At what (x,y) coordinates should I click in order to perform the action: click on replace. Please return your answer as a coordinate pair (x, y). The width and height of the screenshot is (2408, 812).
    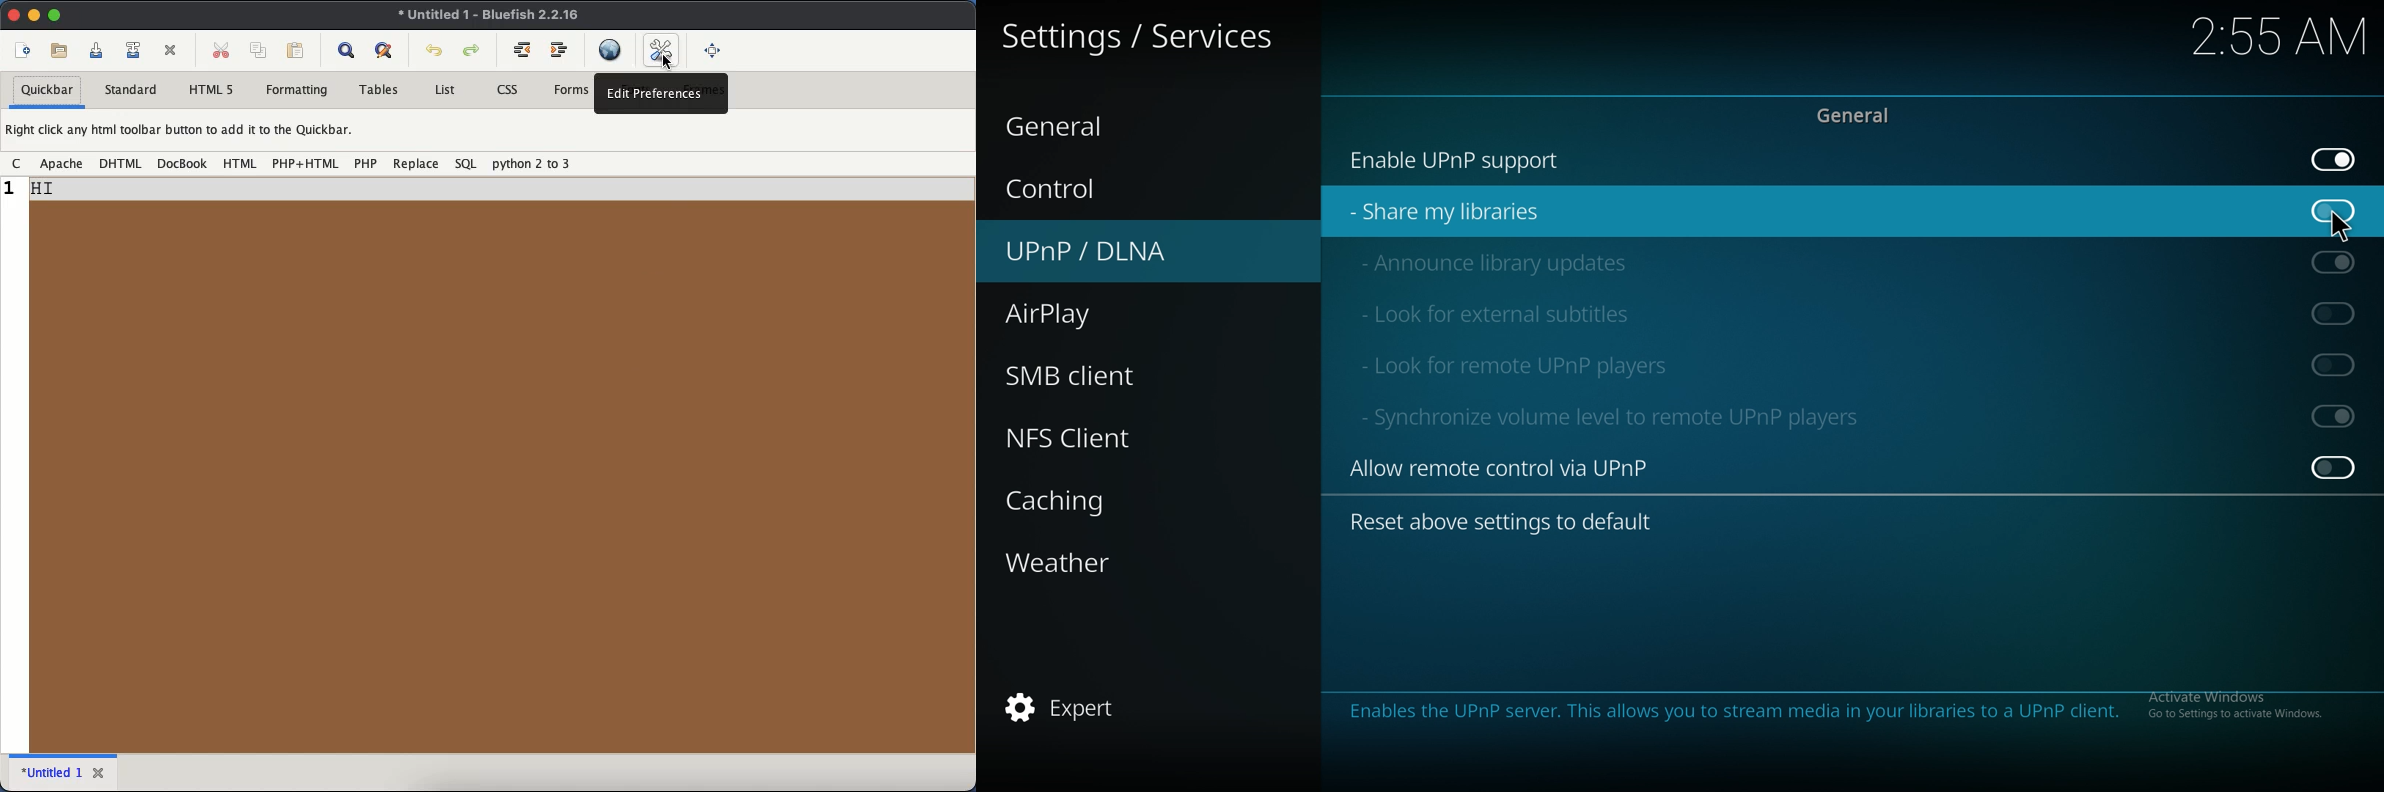
    Looking at the image, I should click on (416, 164).